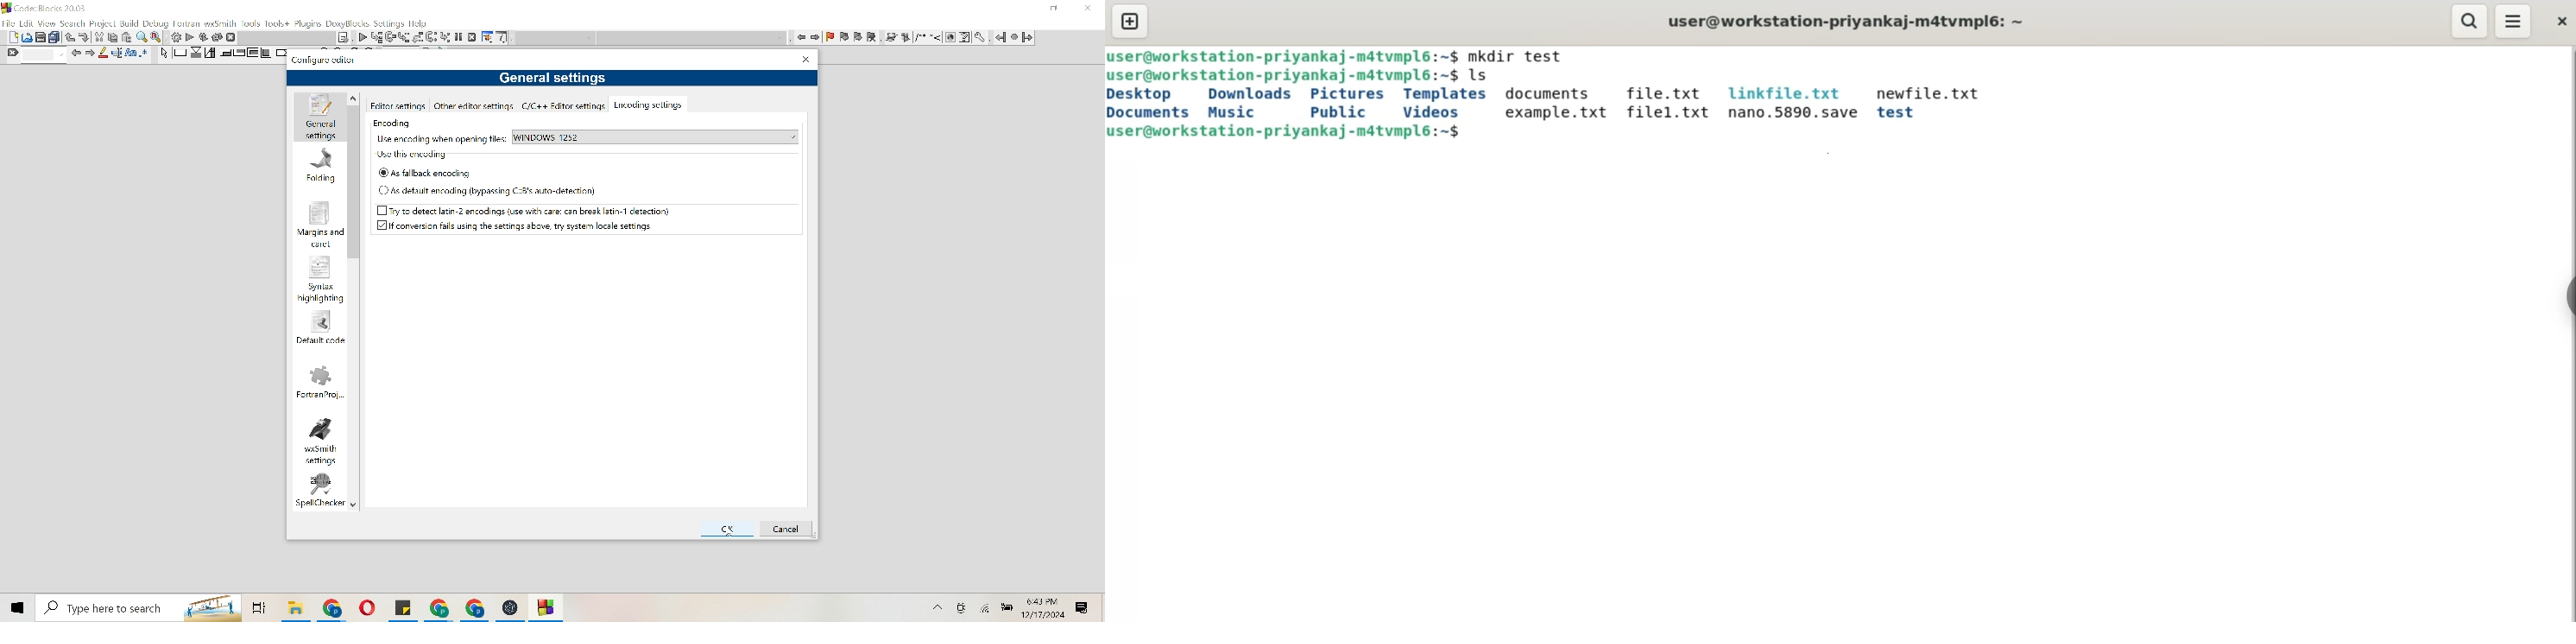  What do you see at coordinates (48, 36) in the screenshot?
I see `Print and duplicate` at bounding box center [48, 36].